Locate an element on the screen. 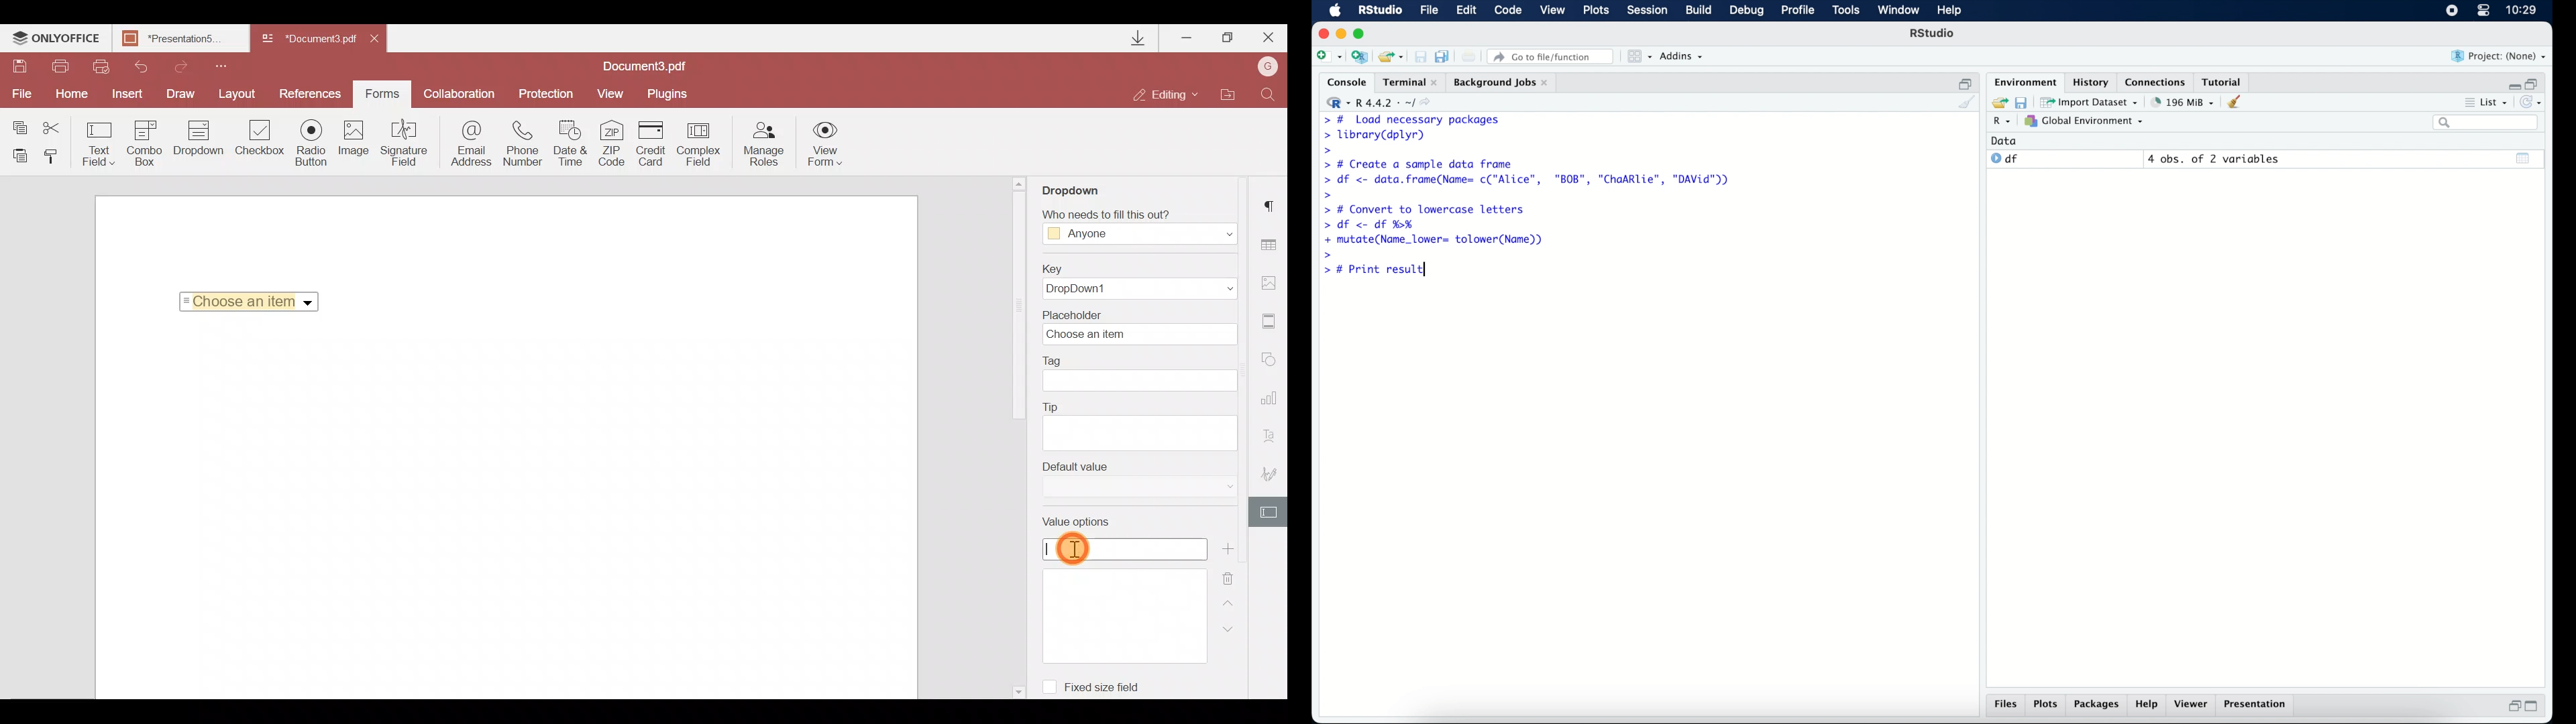  Forms is located at coordinates (381, 89).